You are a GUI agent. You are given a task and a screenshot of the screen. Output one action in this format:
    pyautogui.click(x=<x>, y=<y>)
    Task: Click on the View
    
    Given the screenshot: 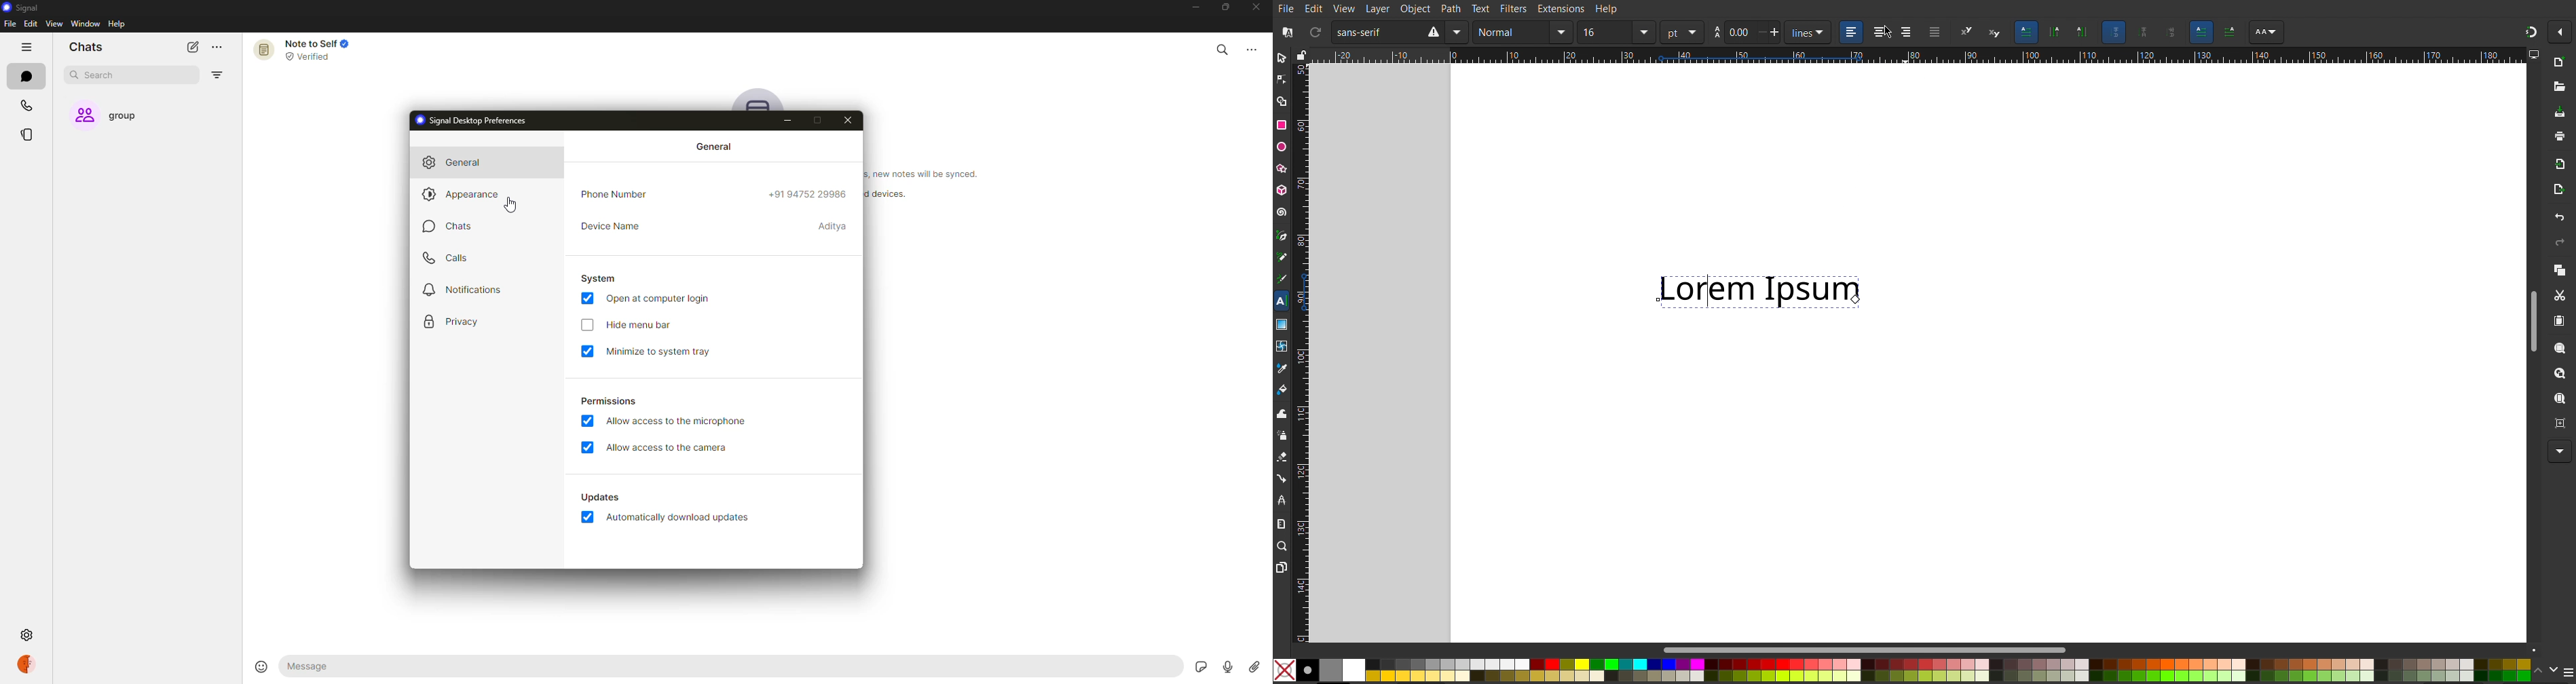 What is the action you would take?
    pyautogui.click(x=1343, y=9)
    